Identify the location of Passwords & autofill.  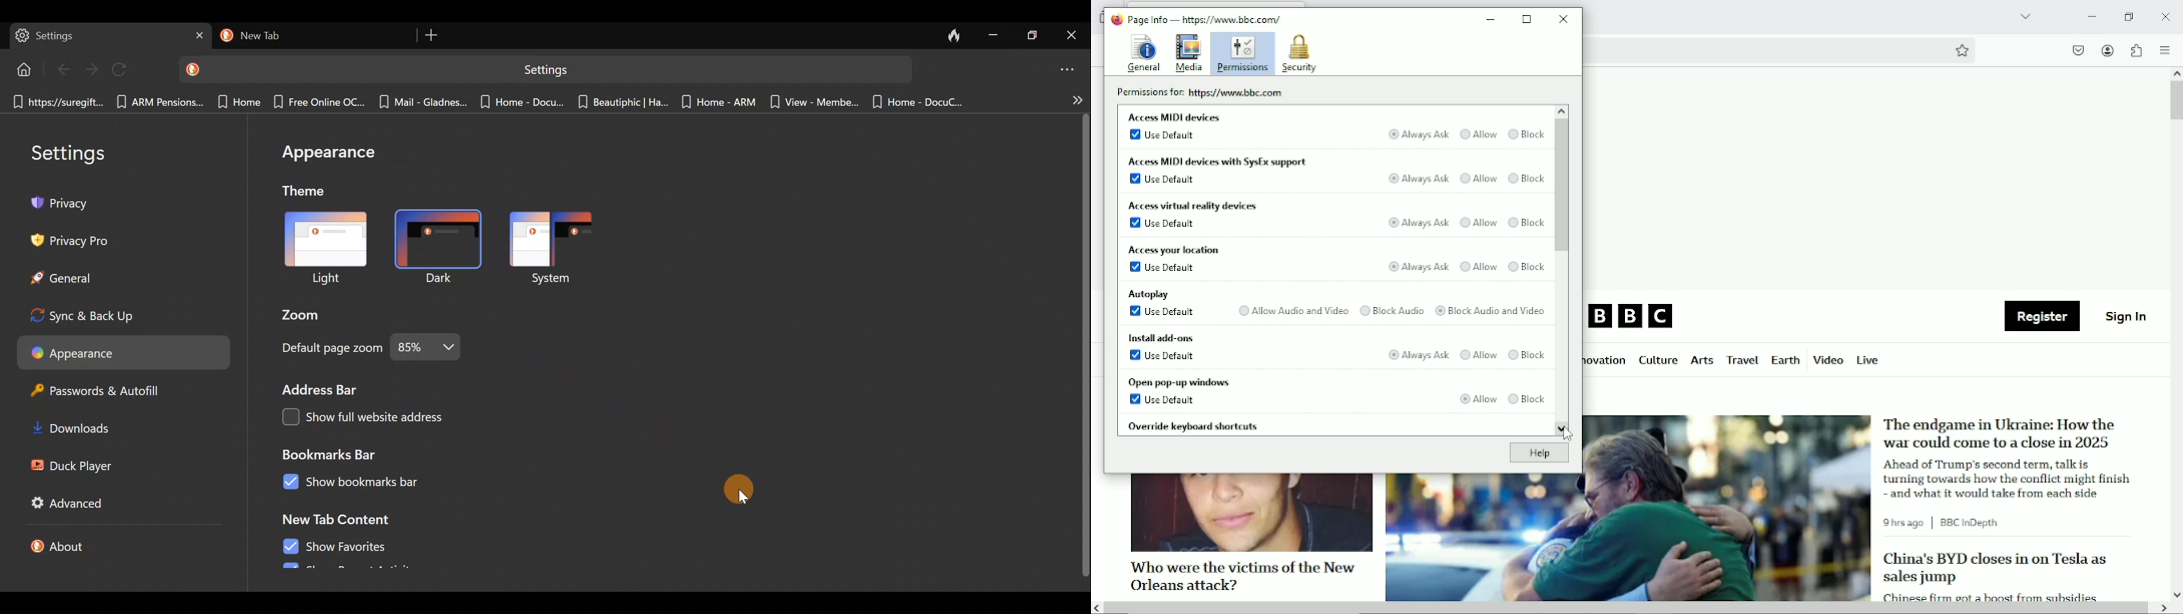
(96, 390).